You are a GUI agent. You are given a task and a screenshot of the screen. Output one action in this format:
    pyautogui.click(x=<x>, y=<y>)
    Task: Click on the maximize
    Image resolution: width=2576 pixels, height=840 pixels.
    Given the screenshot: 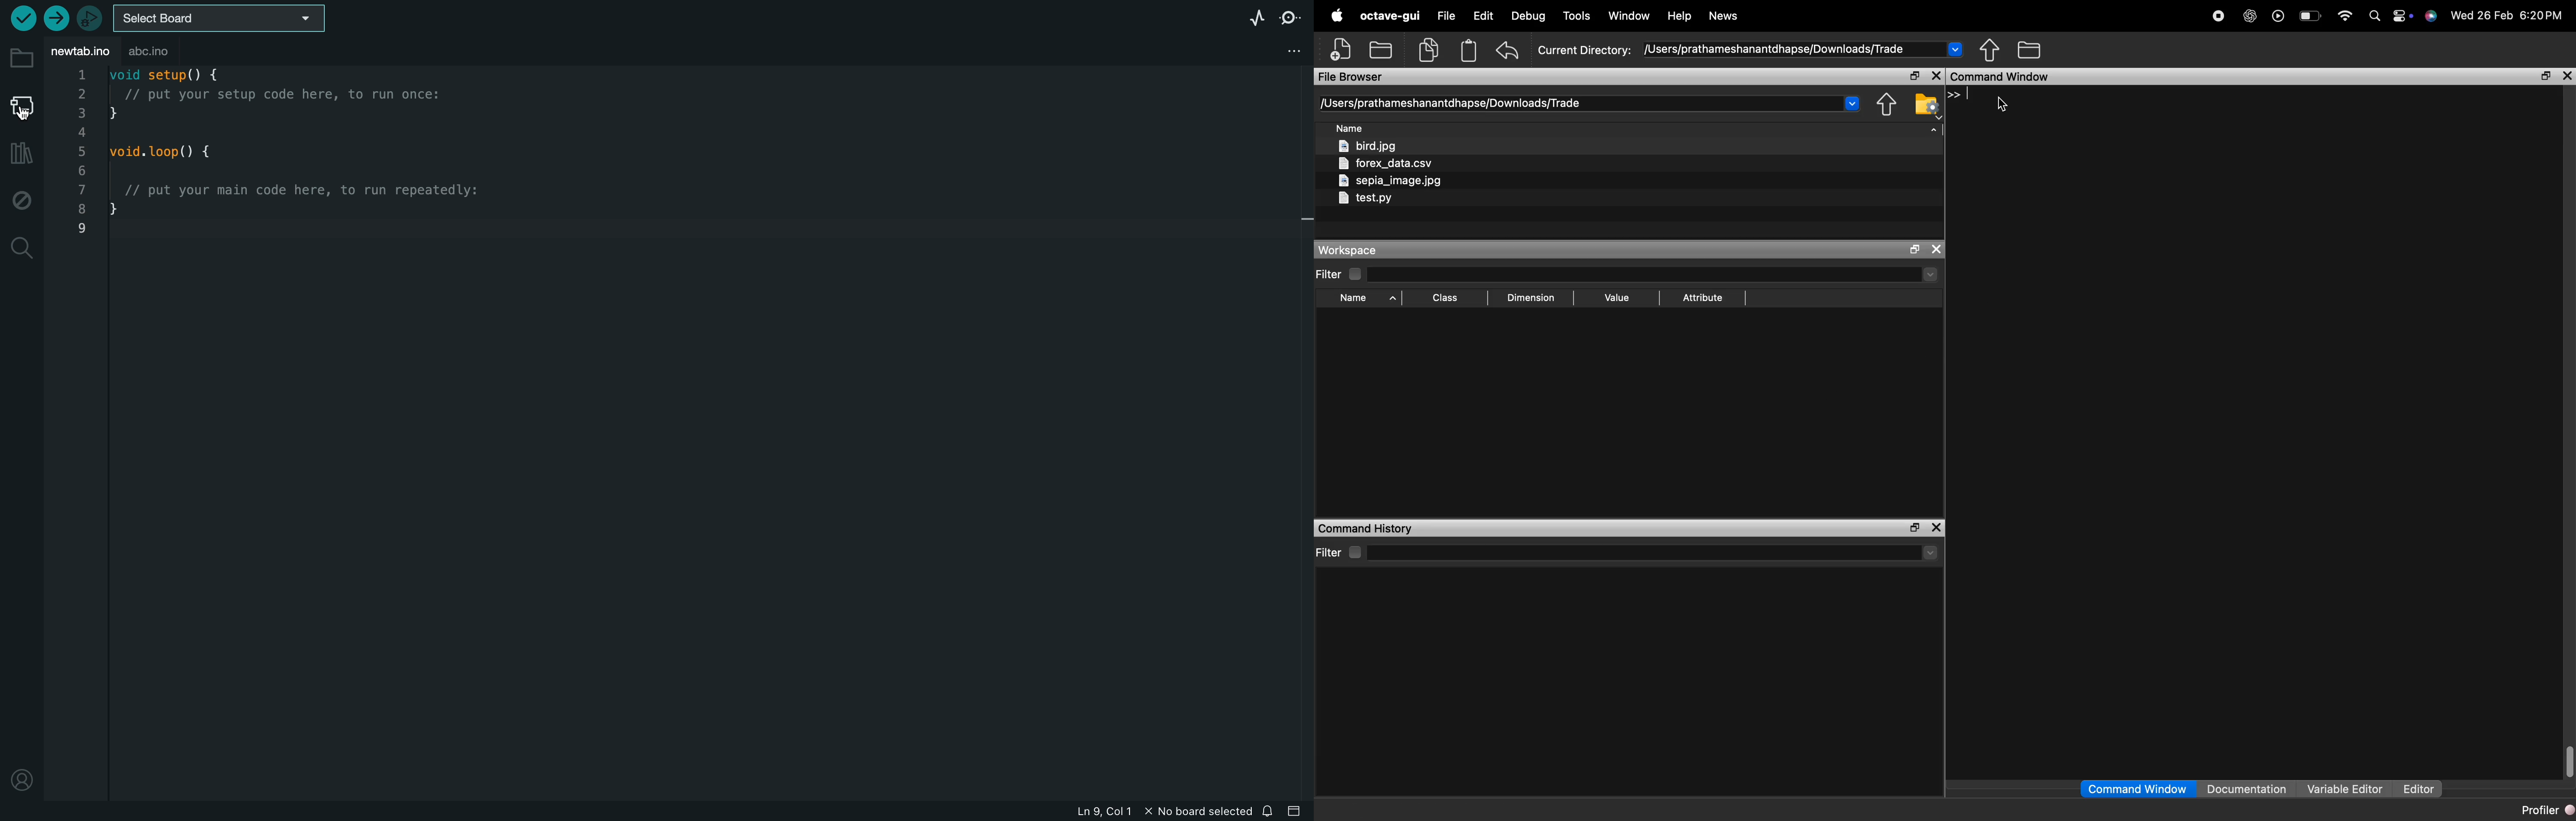 What is the action you would take?
    pyautogui.click(x=1914, y=76)
    